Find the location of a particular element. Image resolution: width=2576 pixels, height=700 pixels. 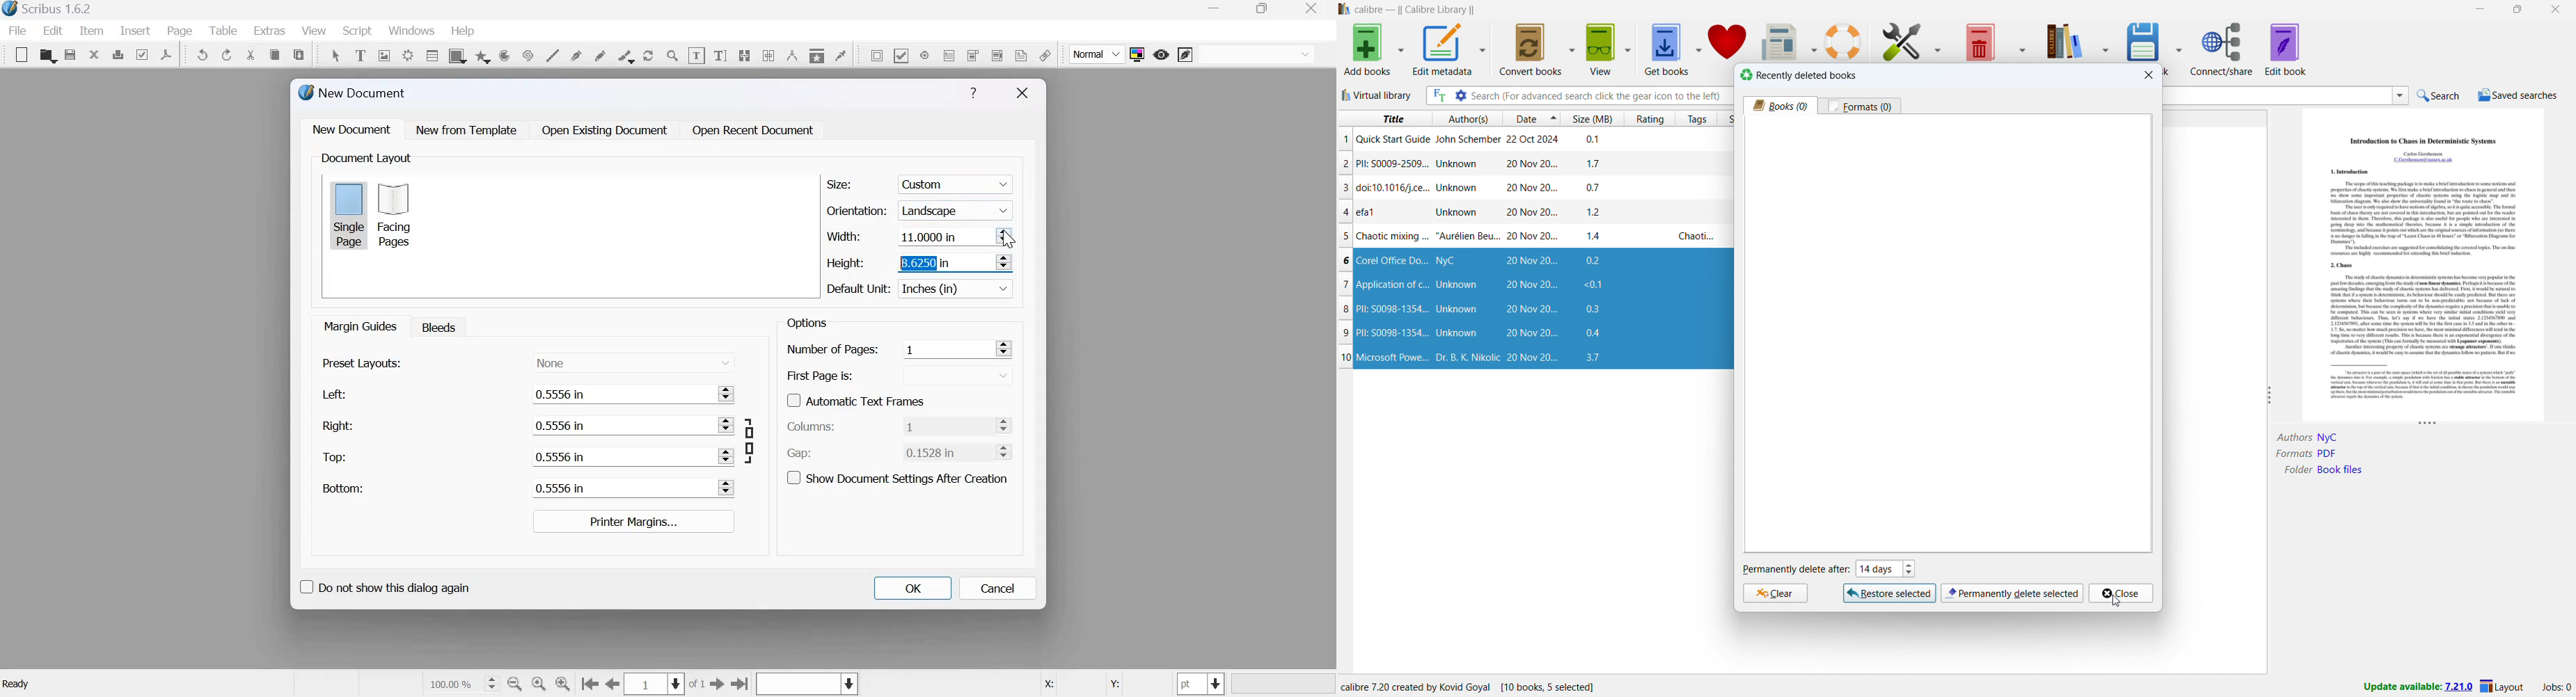

Increase and Decrease is located at coordinates (727, 425).